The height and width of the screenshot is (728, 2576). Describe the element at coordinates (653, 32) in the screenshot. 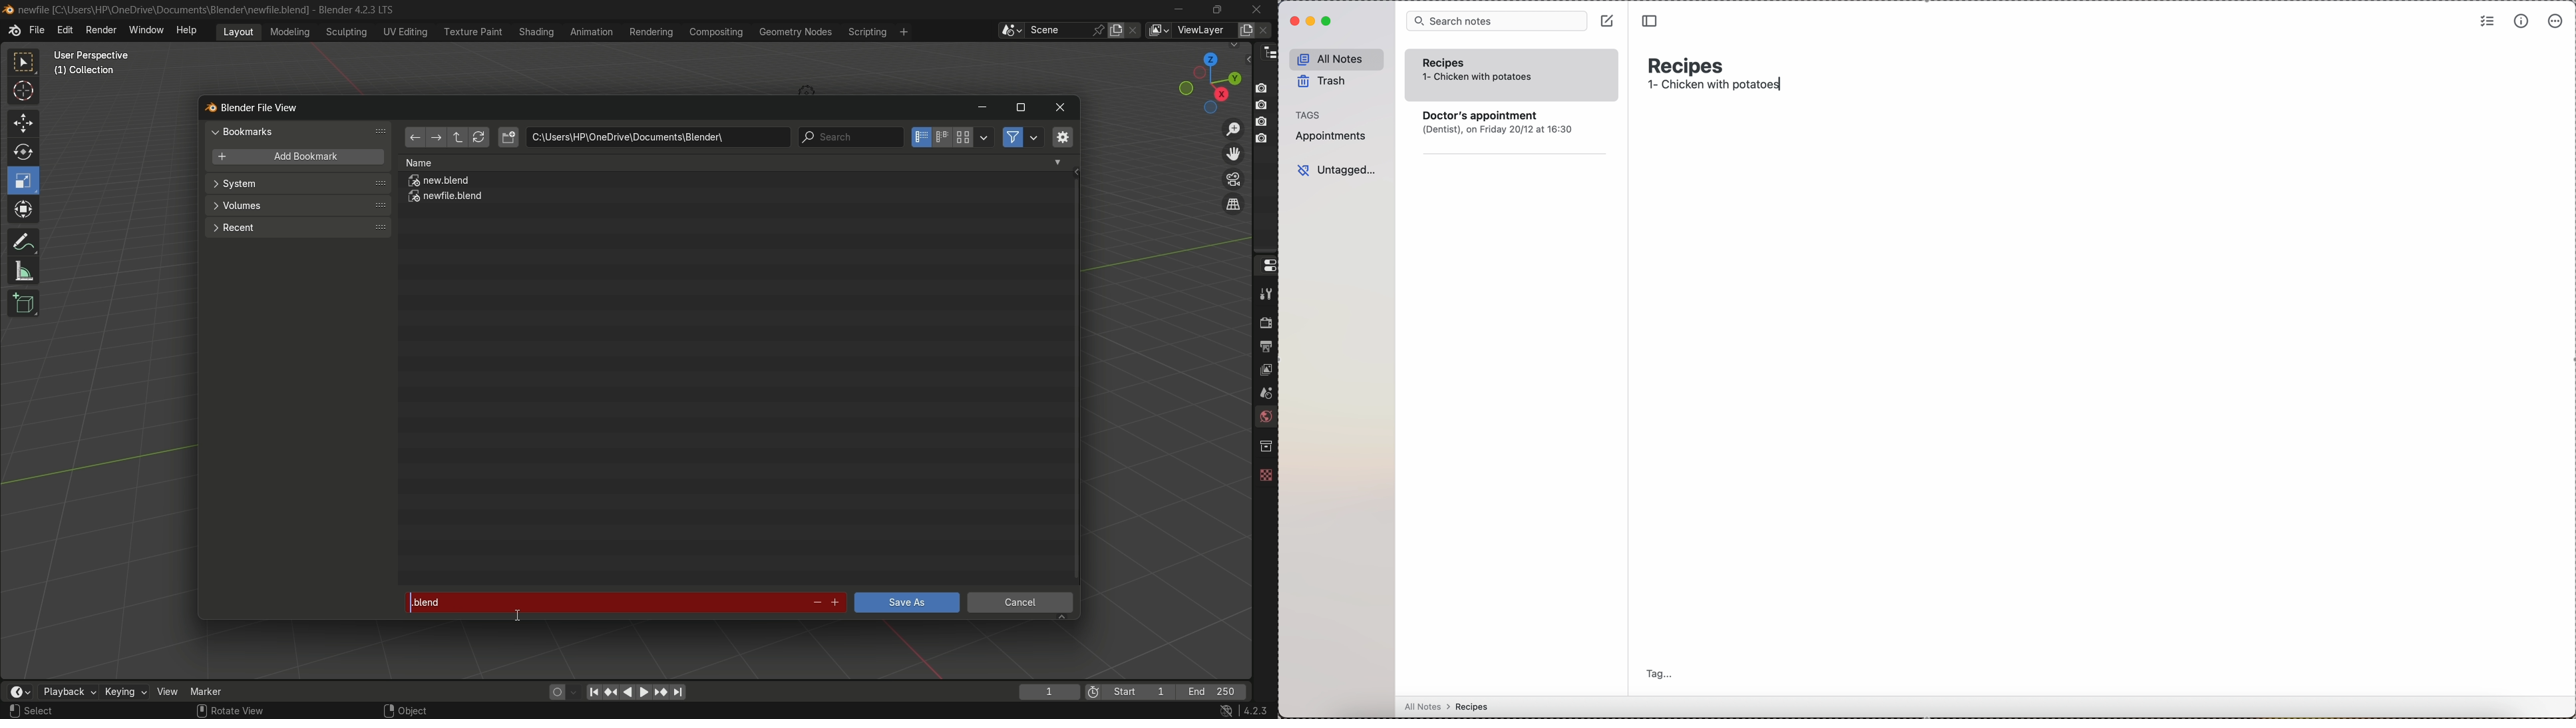

I see `rendering menu` at that location.